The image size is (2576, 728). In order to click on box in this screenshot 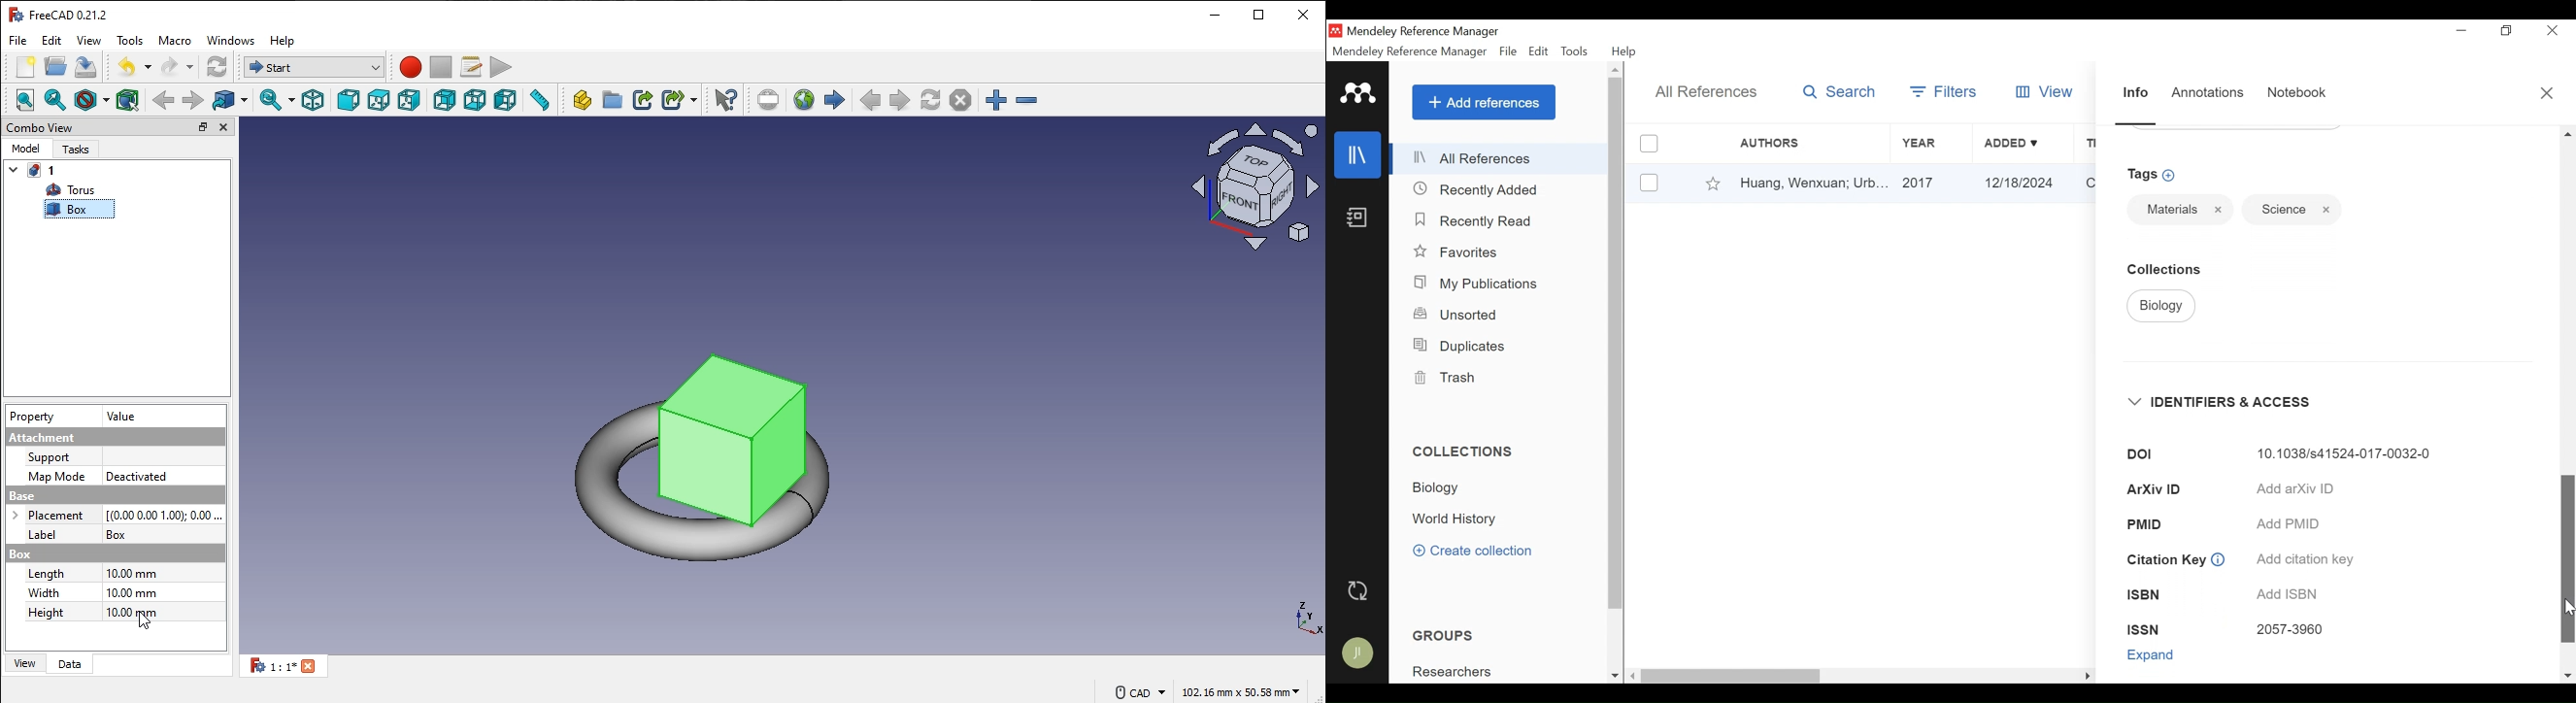, I will do `click(73, 211)`.